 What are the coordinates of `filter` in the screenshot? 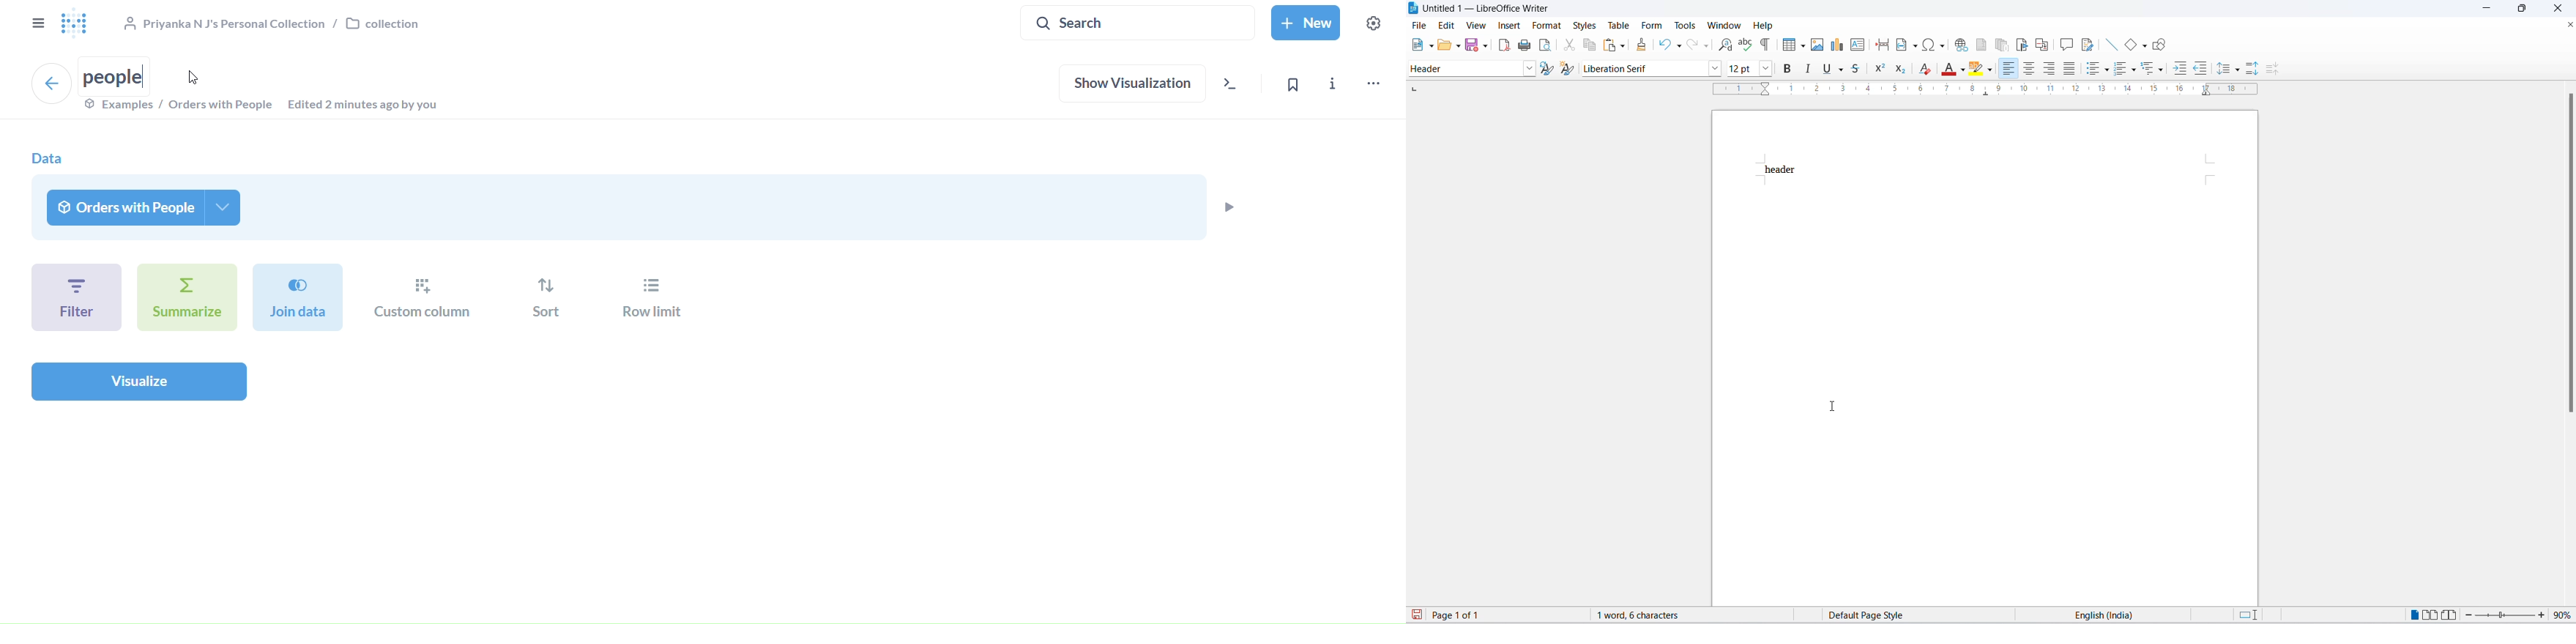 It's located at (75, 296).